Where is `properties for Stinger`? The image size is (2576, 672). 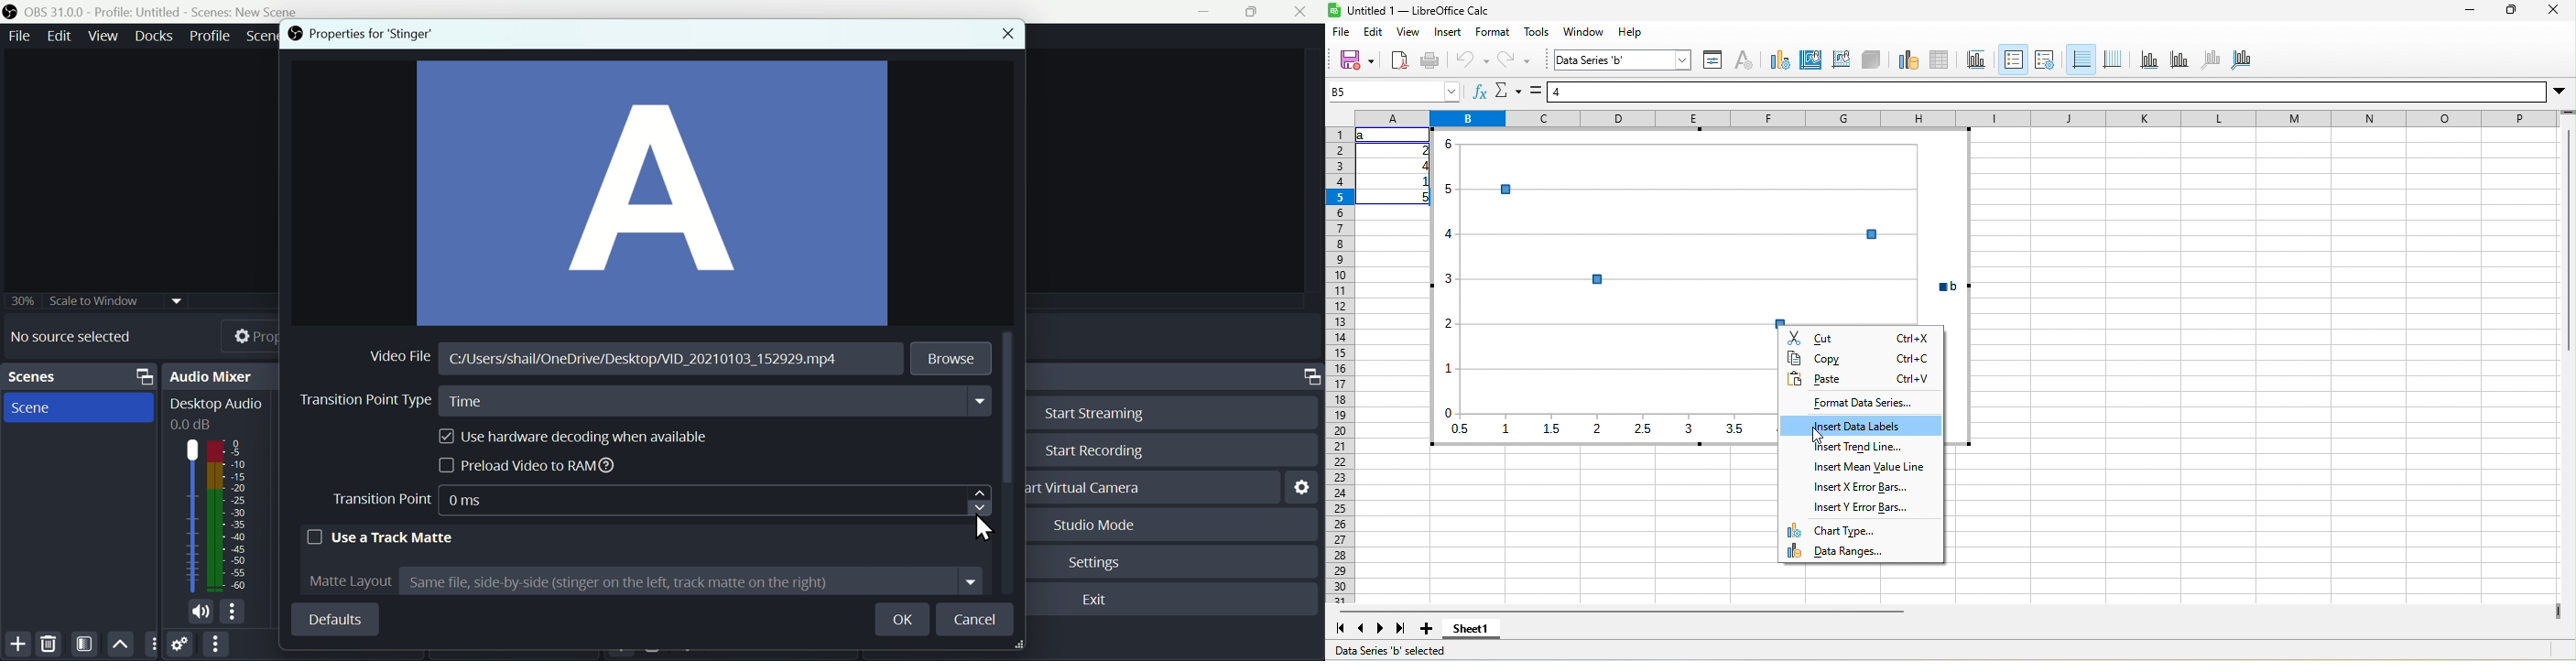 properties for Stinger is located at coordinates (358, 34).